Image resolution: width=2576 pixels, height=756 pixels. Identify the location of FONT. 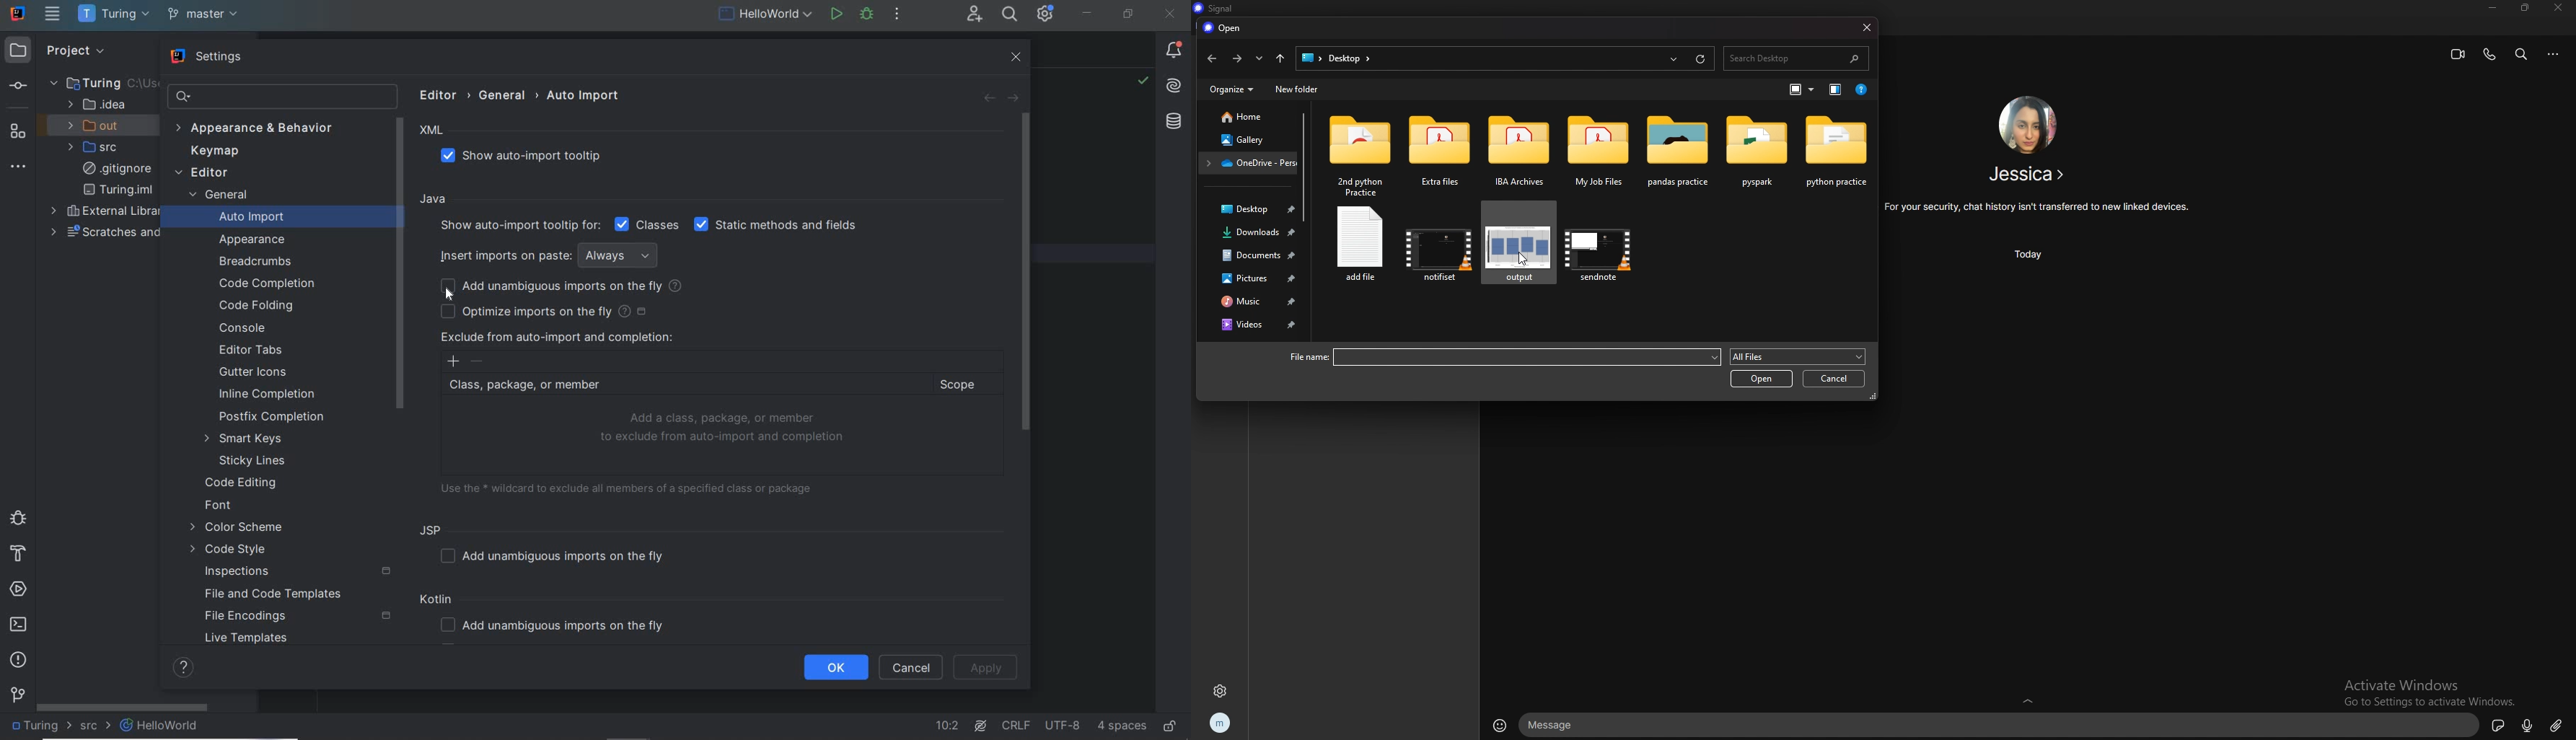
(219, 507).